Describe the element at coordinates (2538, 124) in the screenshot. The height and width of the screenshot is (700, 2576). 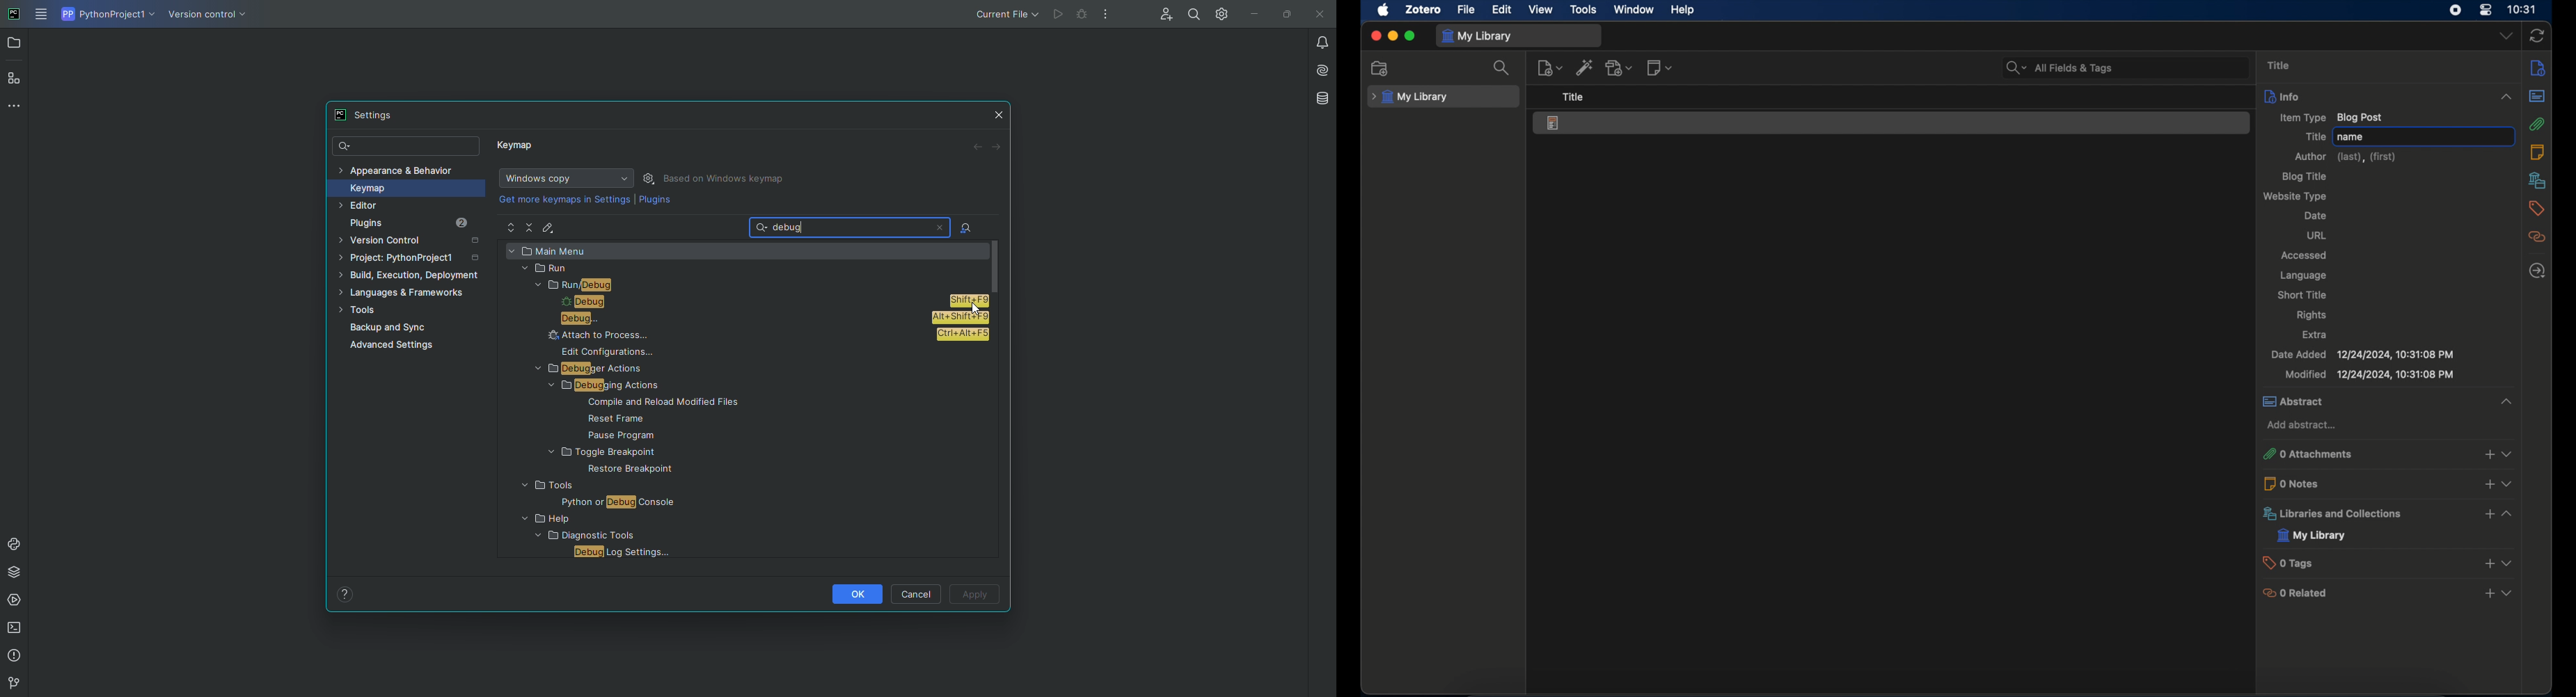
I see `attachments` at that location.